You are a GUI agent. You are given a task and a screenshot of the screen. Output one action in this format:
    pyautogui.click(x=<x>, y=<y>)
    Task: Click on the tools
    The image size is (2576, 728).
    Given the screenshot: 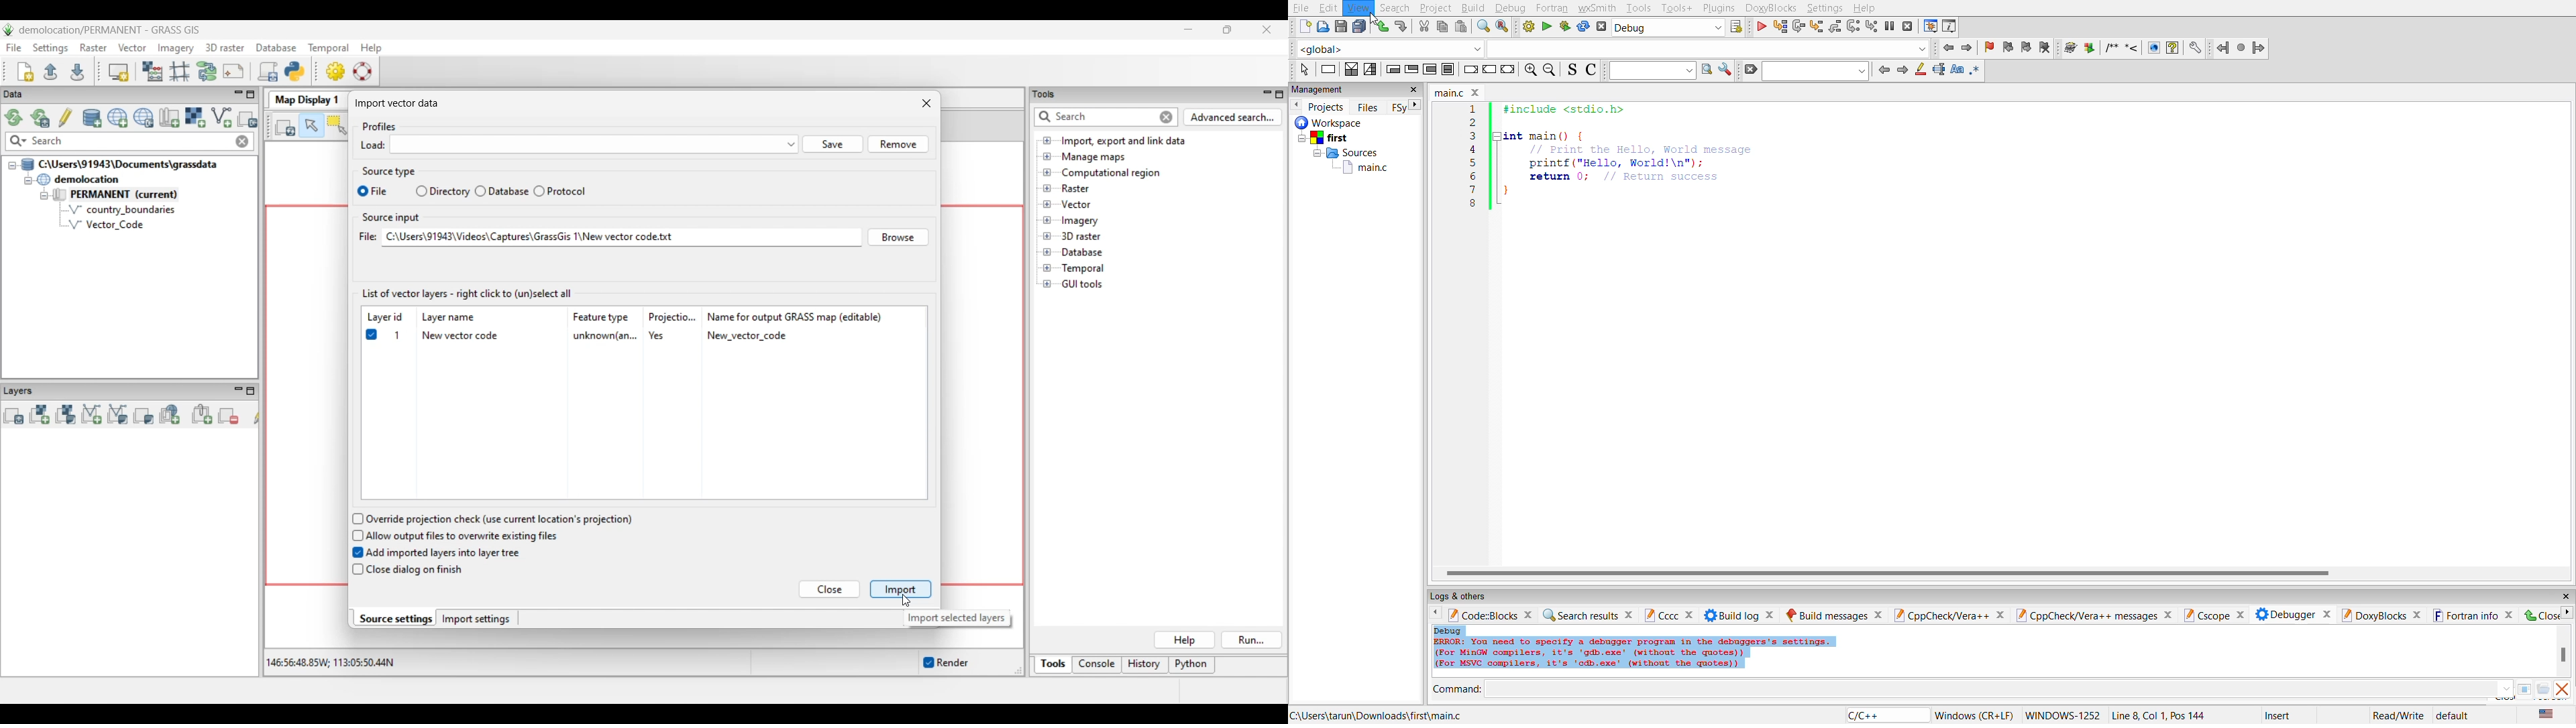 What is the action you would take?
    pyautogui.click(x=1640, y=9)
    